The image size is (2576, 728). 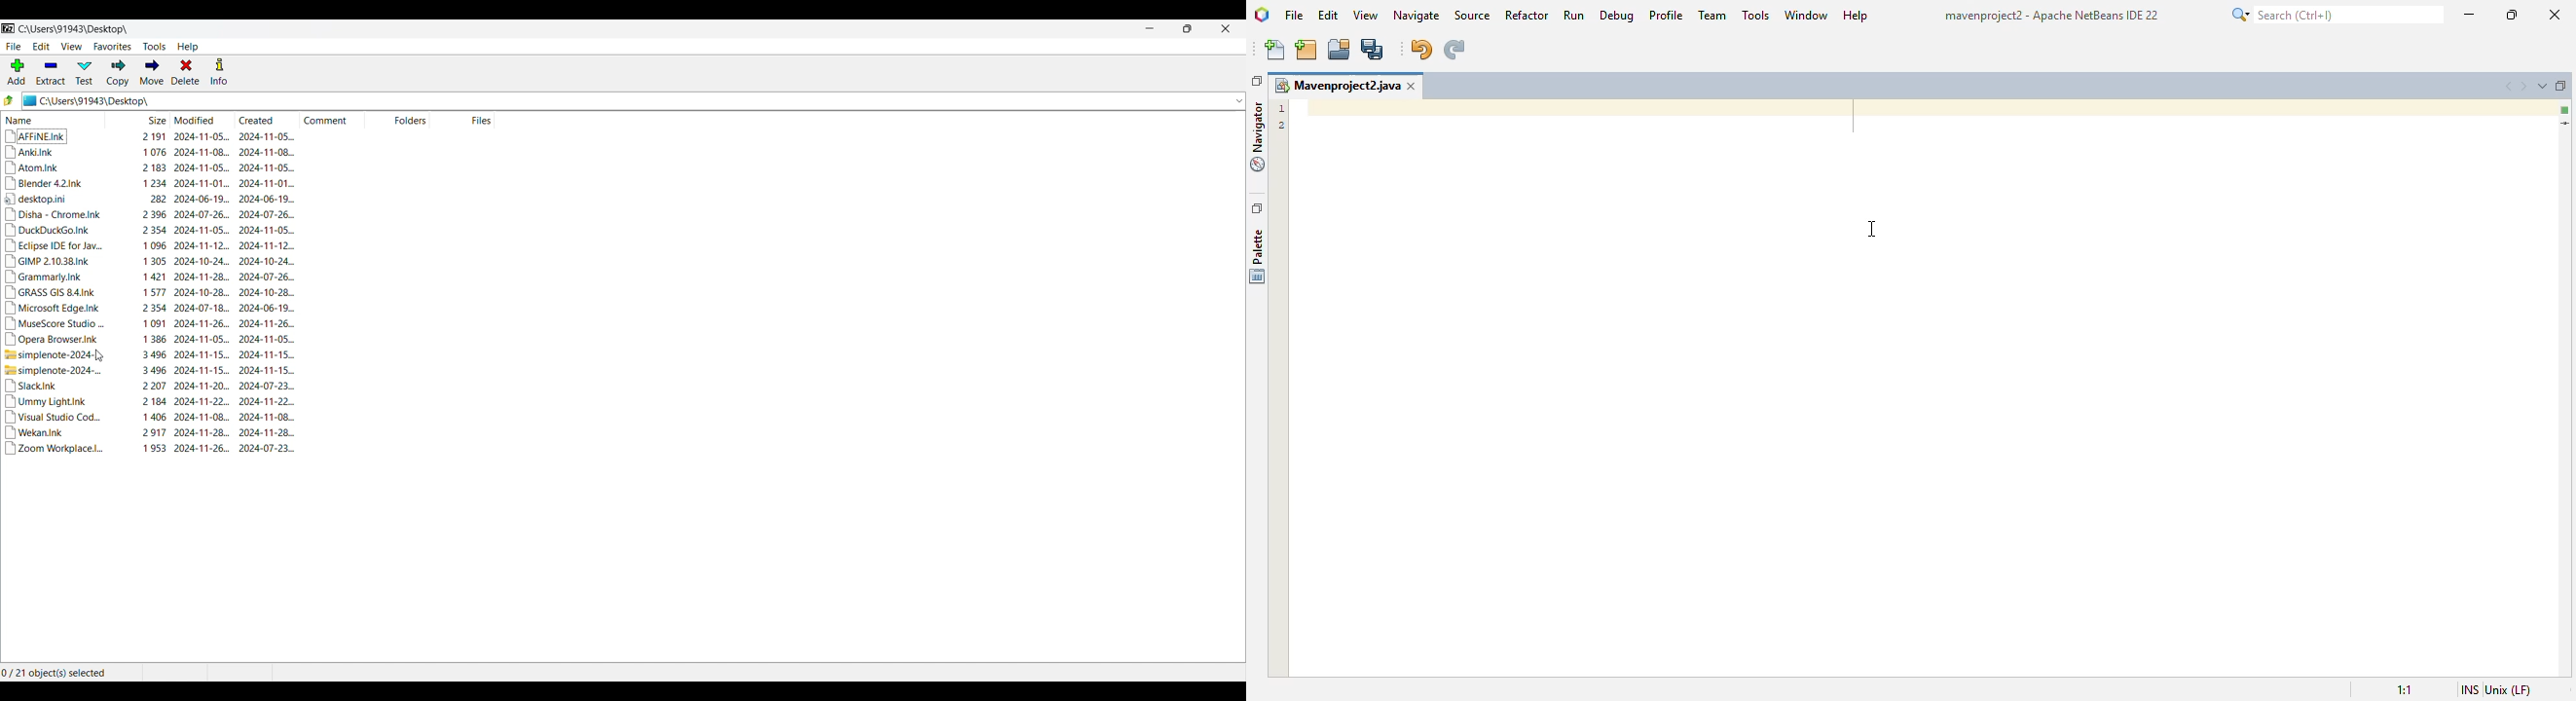 What do you see at coordinates (1412, 86) in the screenshot?
I see `close window` at bounding box center [1412, 86].